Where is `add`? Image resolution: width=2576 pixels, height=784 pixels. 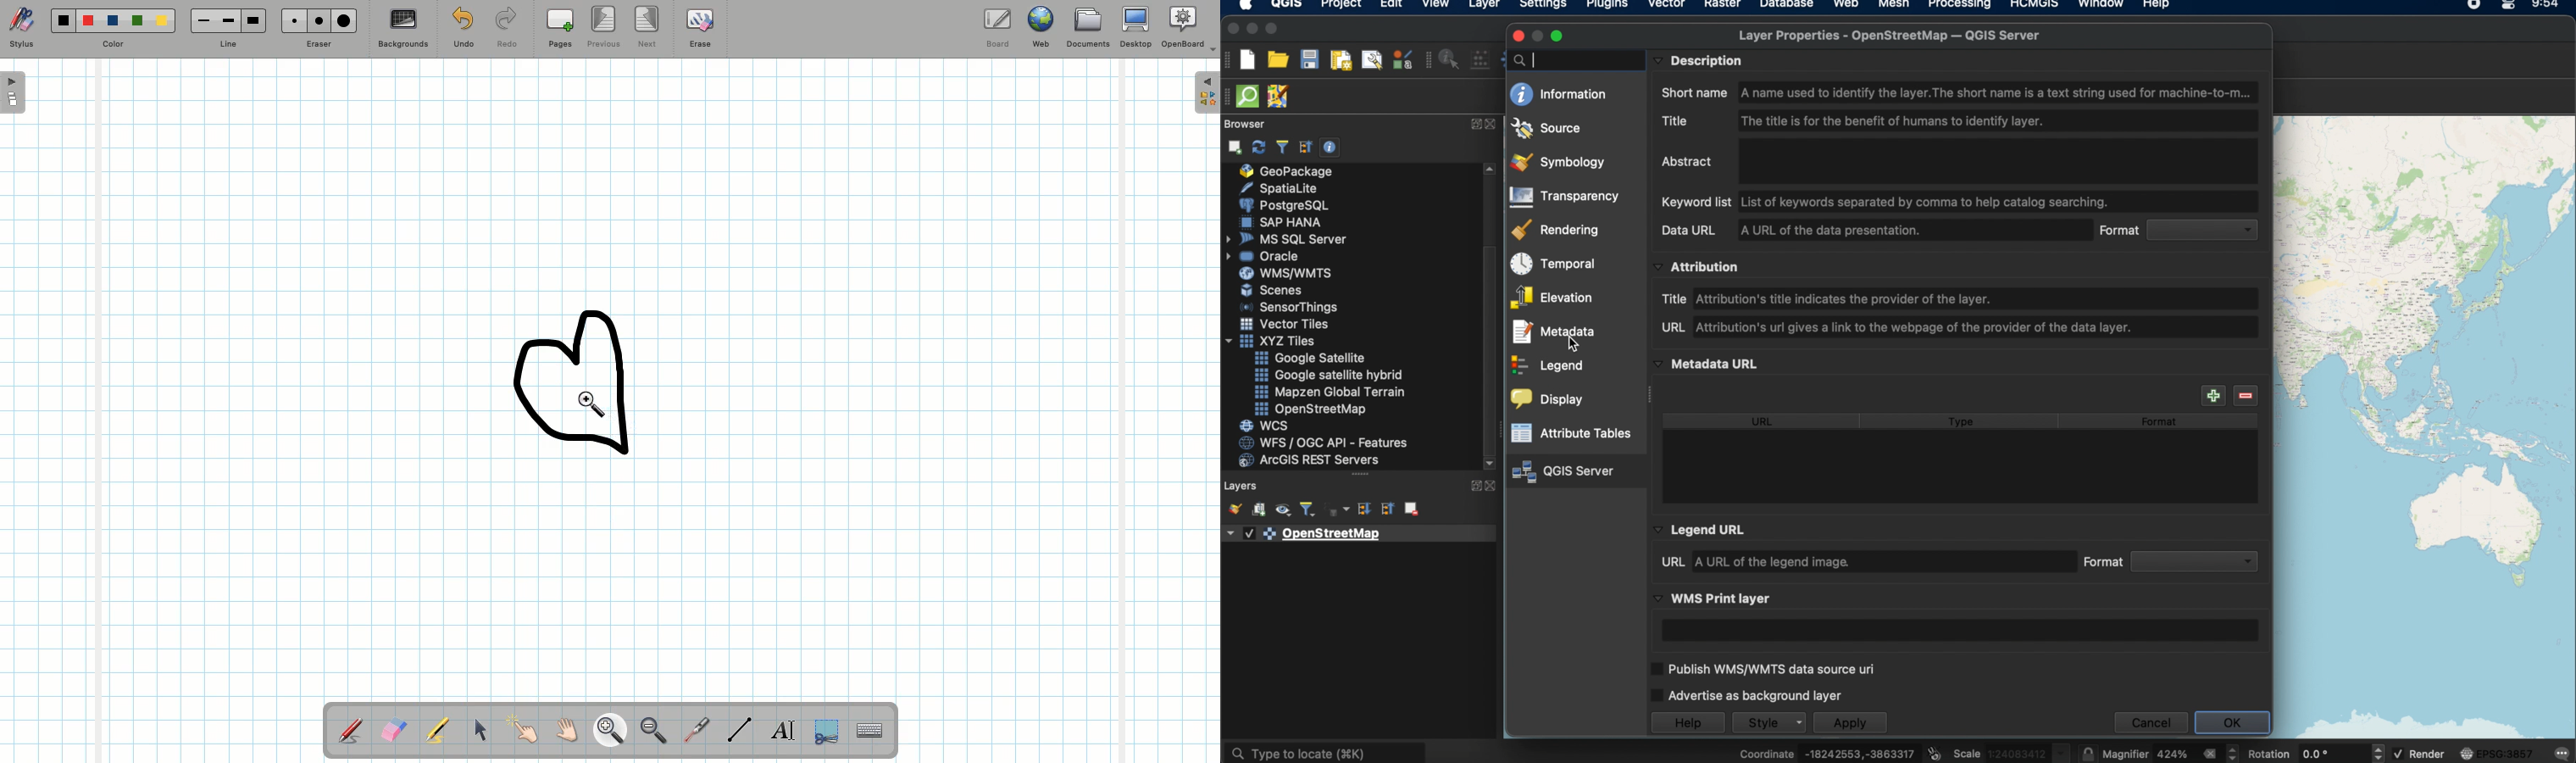 add is located at coordinates (2212, 396).